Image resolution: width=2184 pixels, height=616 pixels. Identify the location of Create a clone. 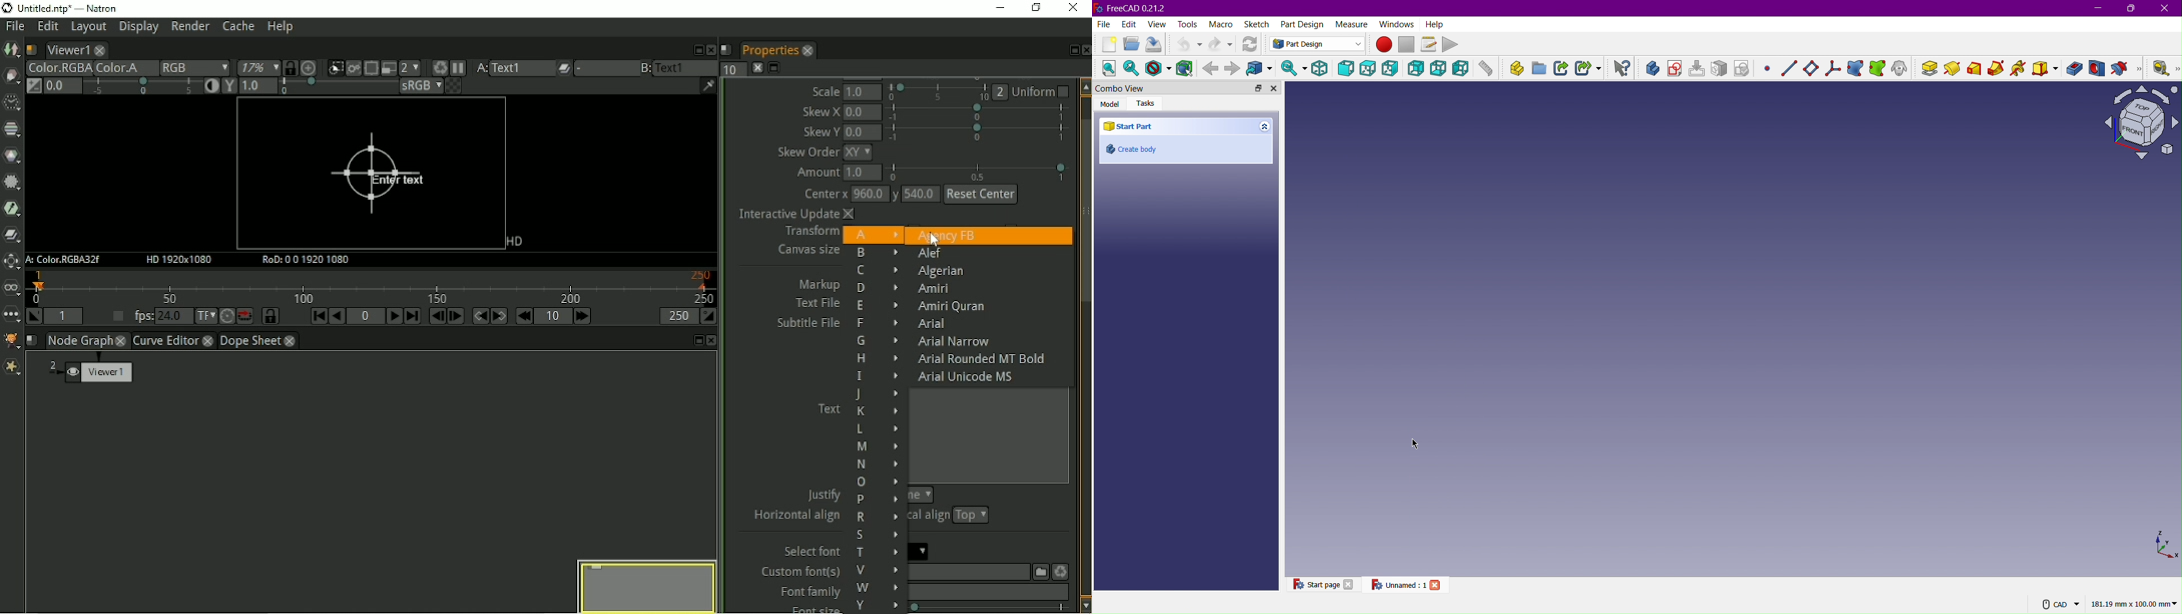
(1903, 69).